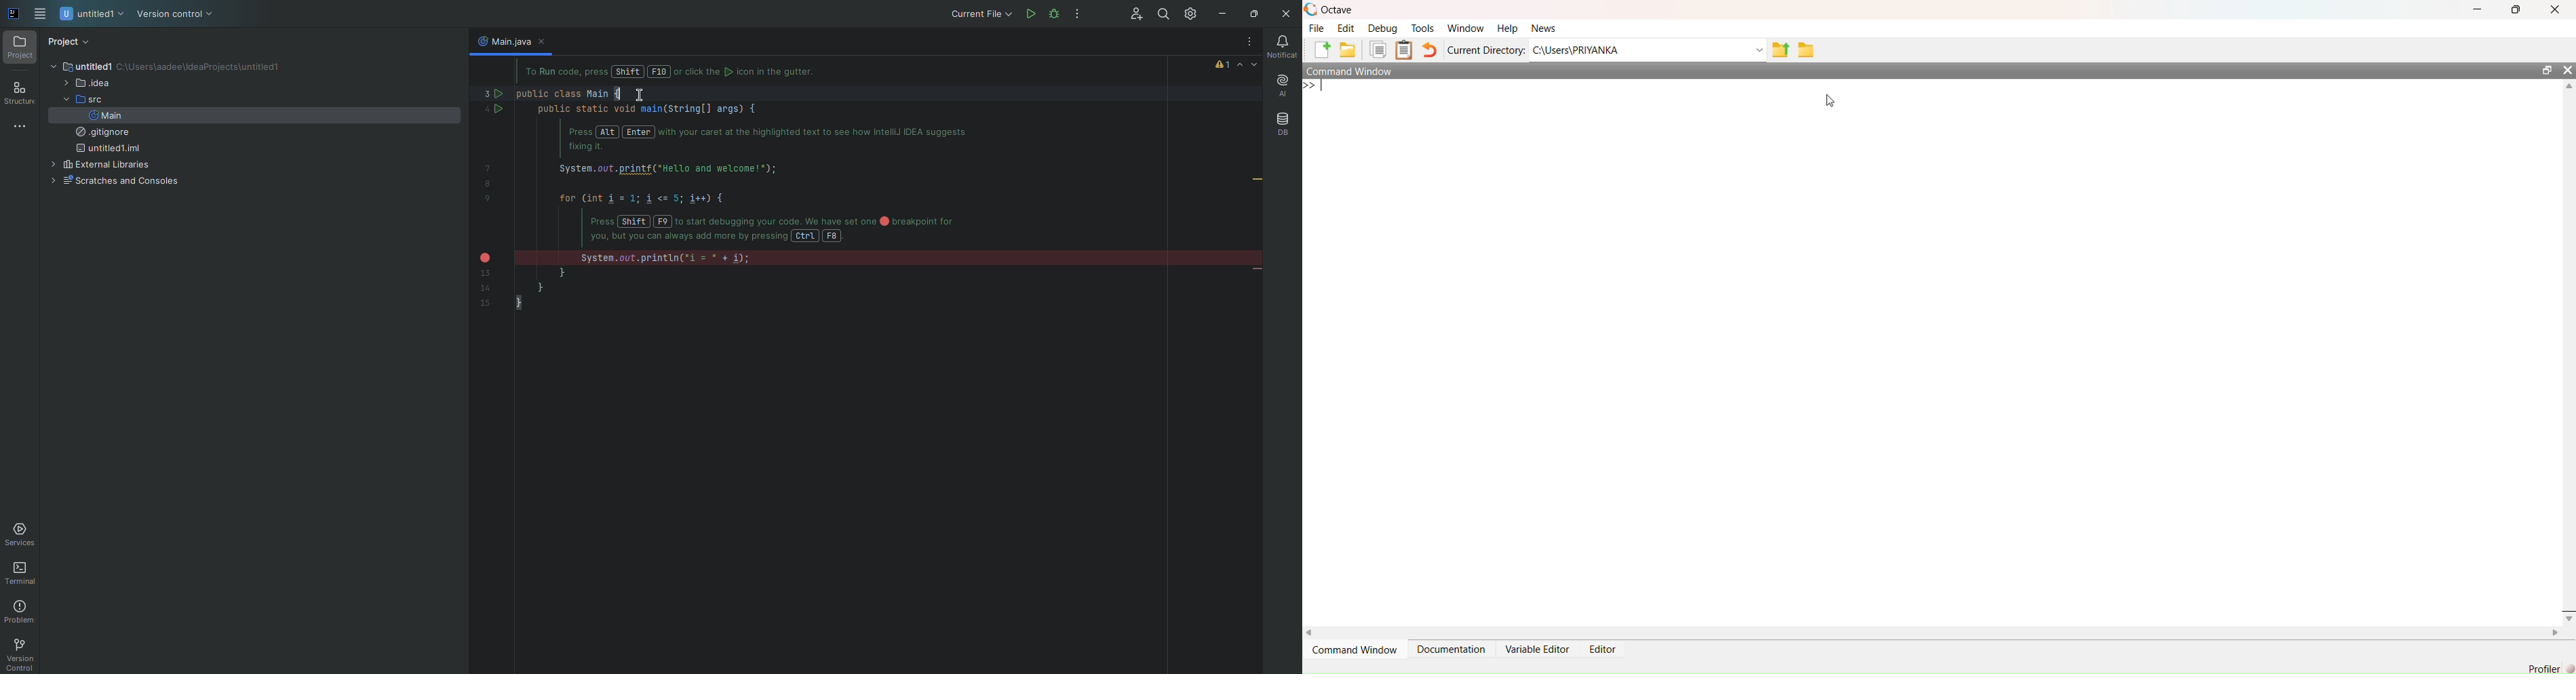  I want to click on Left, so click(1314, 632).